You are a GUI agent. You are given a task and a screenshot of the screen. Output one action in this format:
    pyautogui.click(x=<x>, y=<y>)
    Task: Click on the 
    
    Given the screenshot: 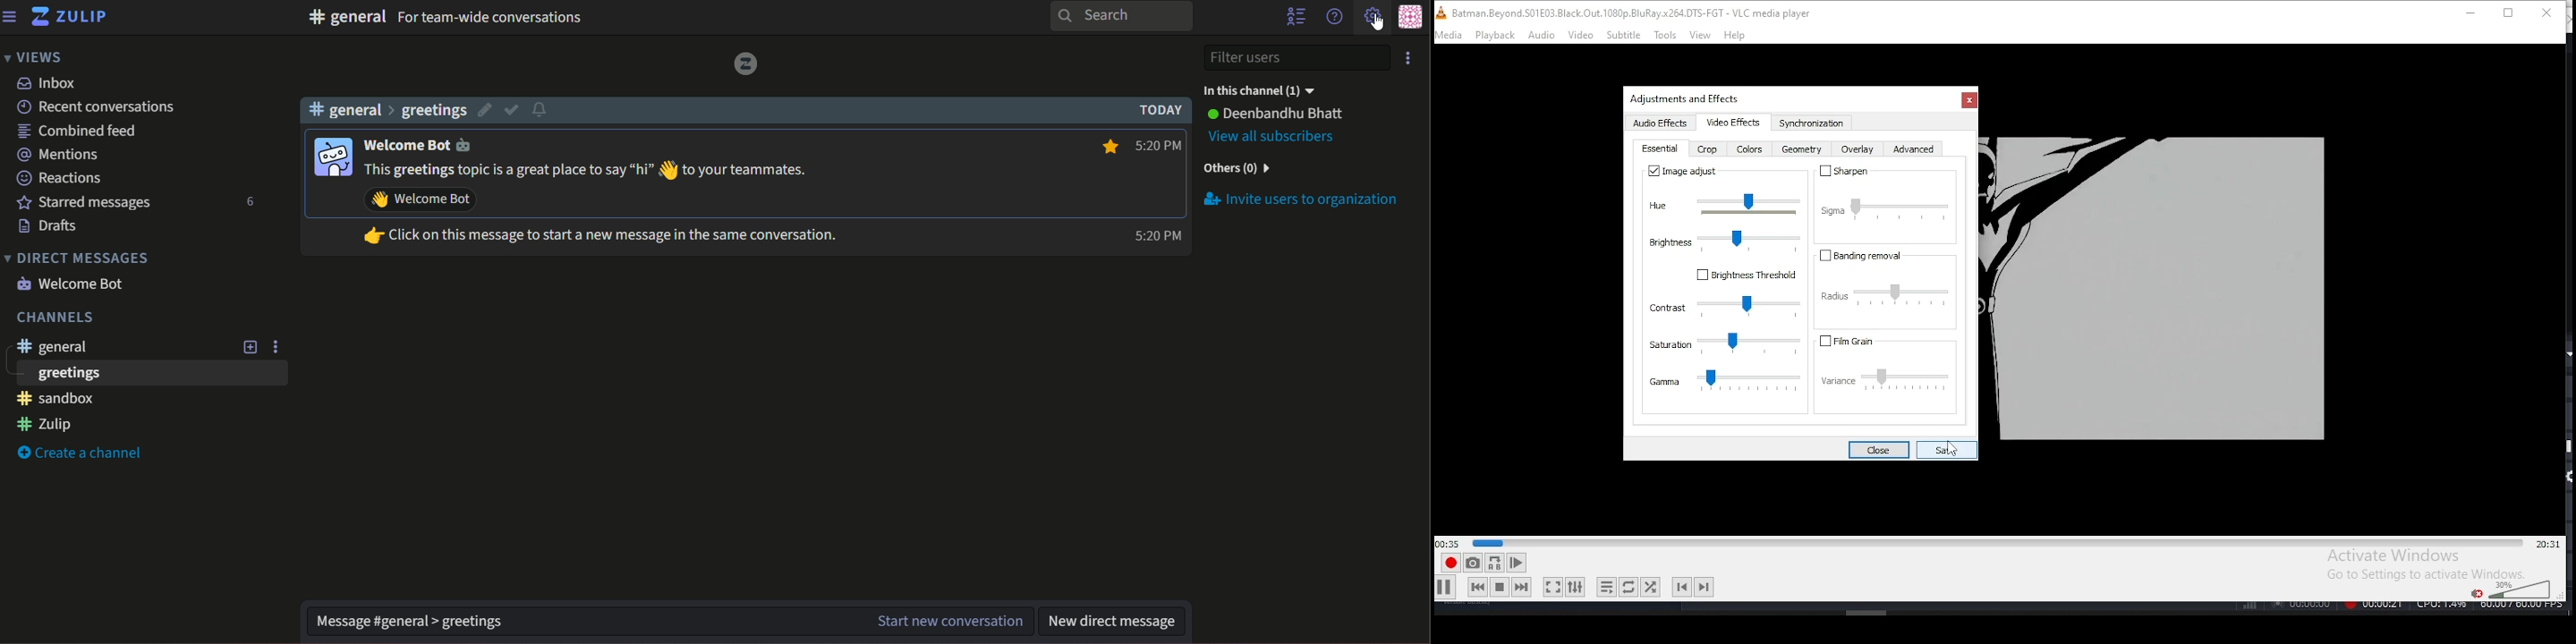 What is the action you would take?
    pyautogui.click(x=1867, y=611)
    